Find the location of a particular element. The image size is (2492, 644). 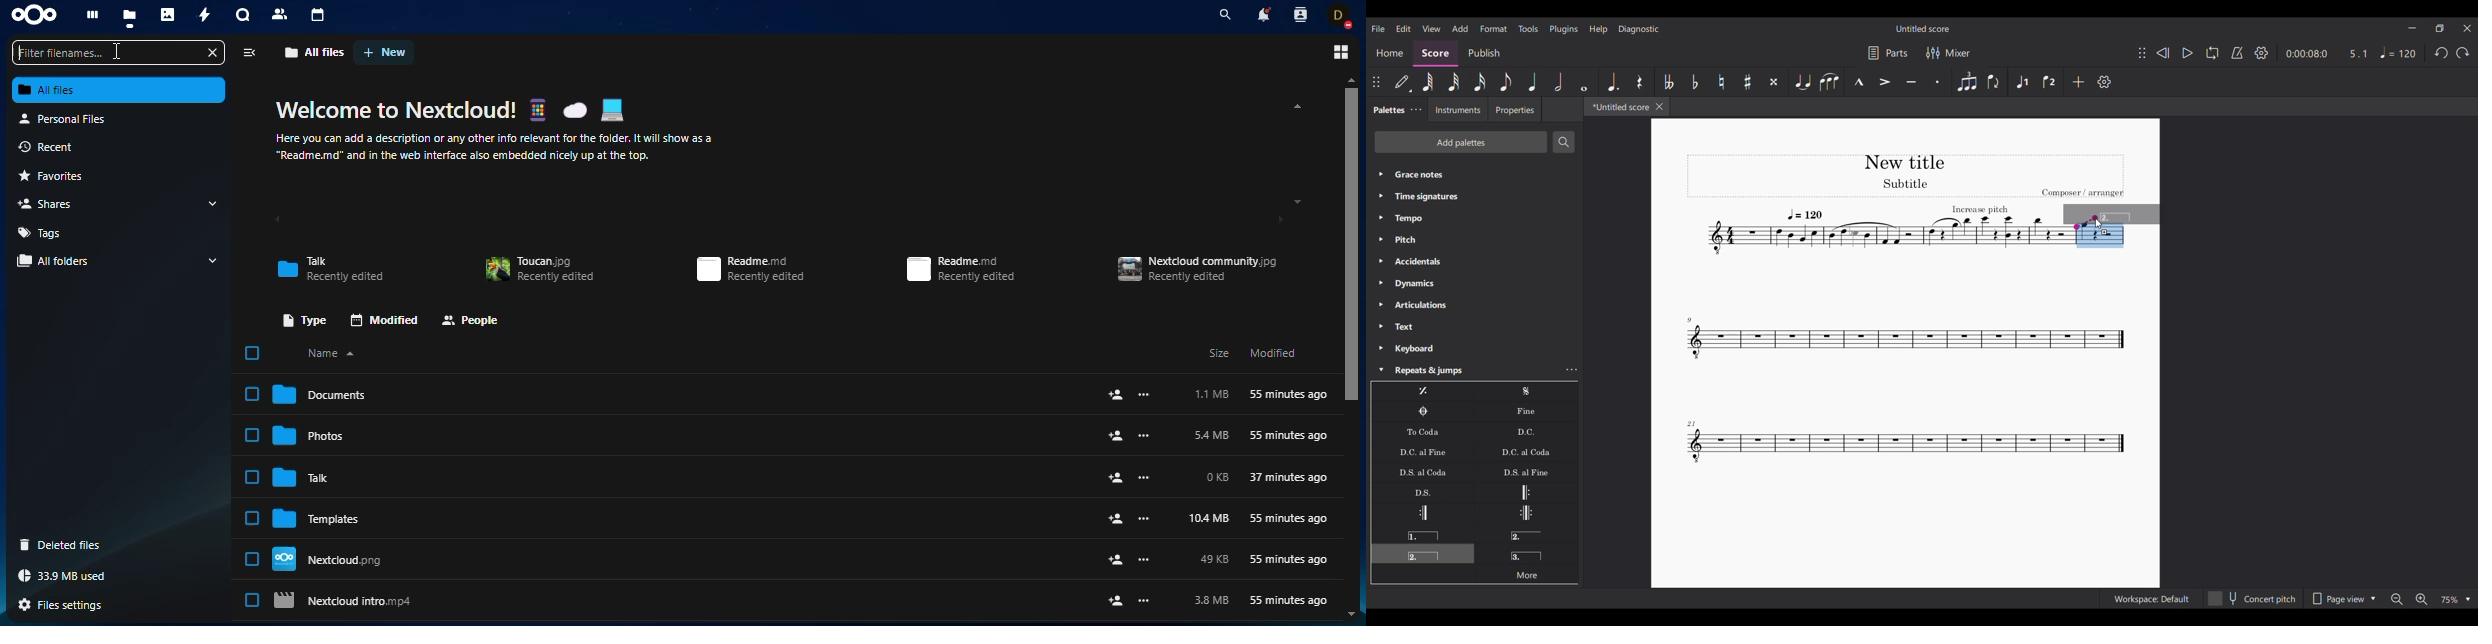

Laptop emoji is located at coordinates (612, 110).